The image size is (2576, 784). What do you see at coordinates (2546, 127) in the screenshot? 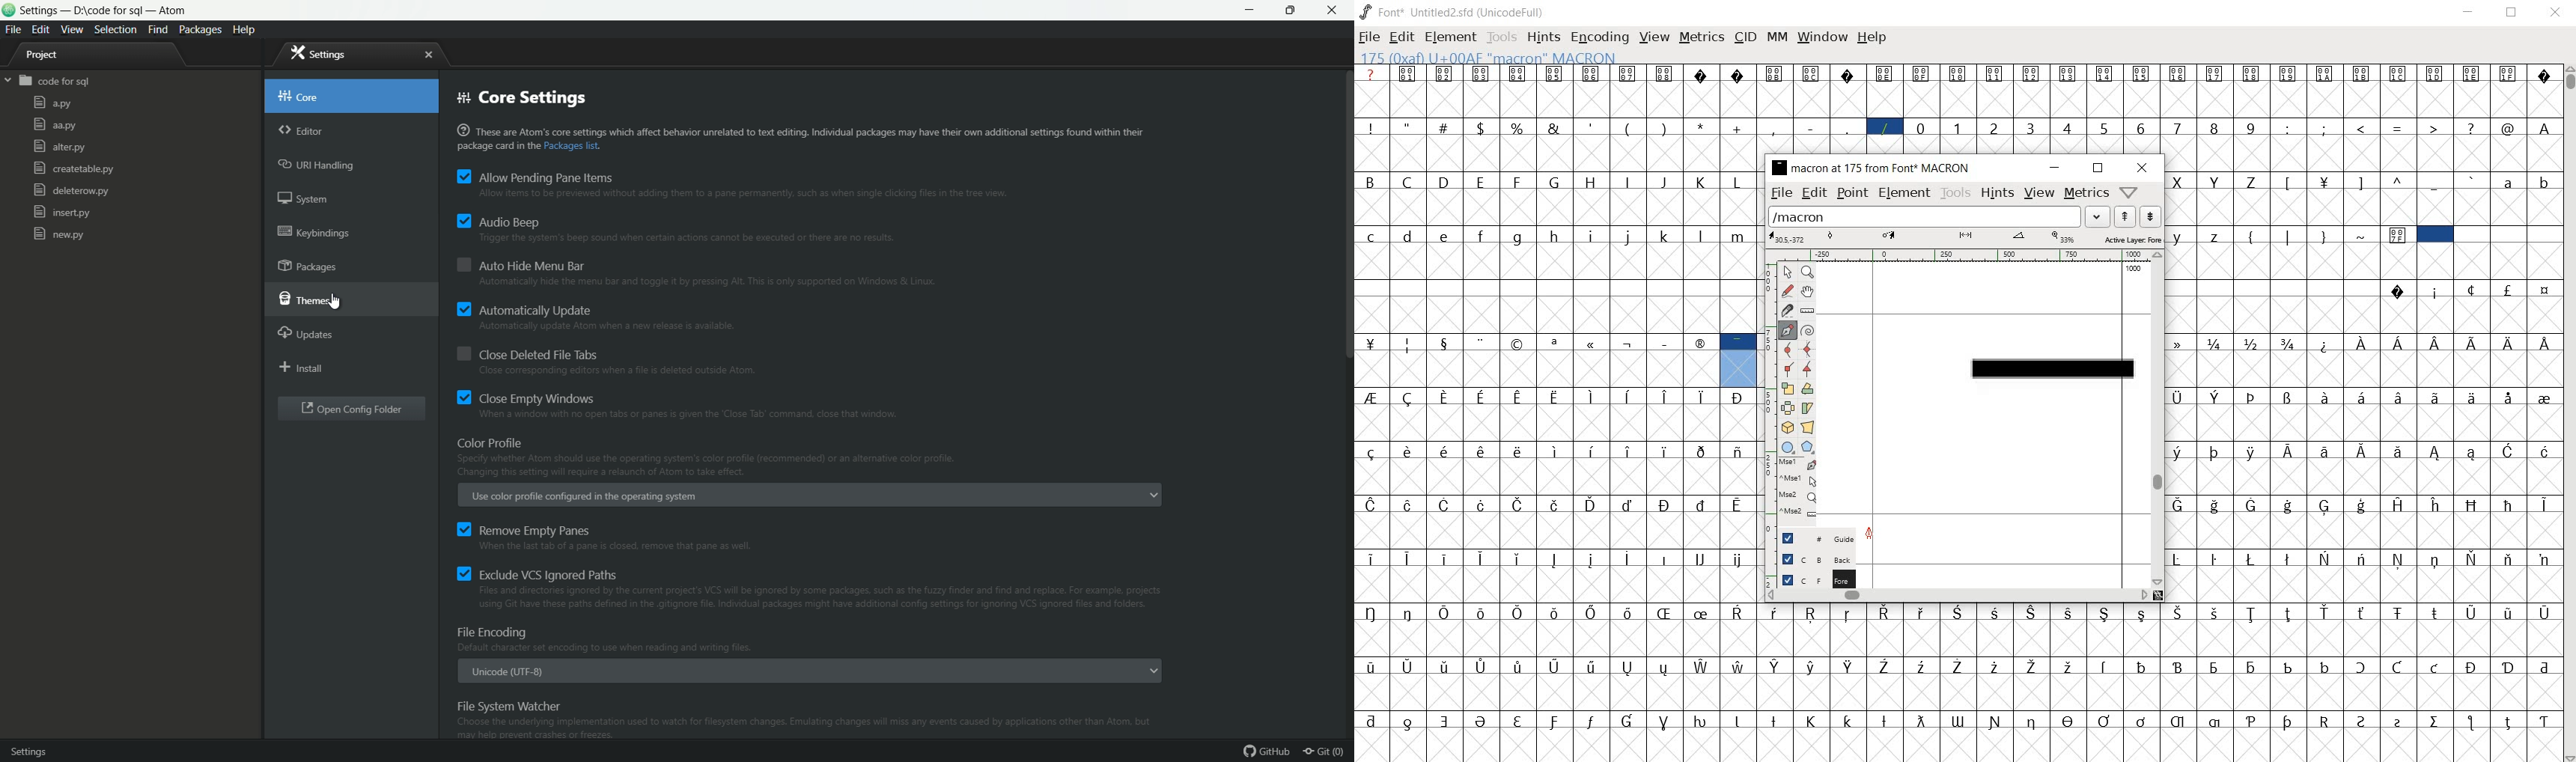
I see `A` at bounding box center [2546, 127].